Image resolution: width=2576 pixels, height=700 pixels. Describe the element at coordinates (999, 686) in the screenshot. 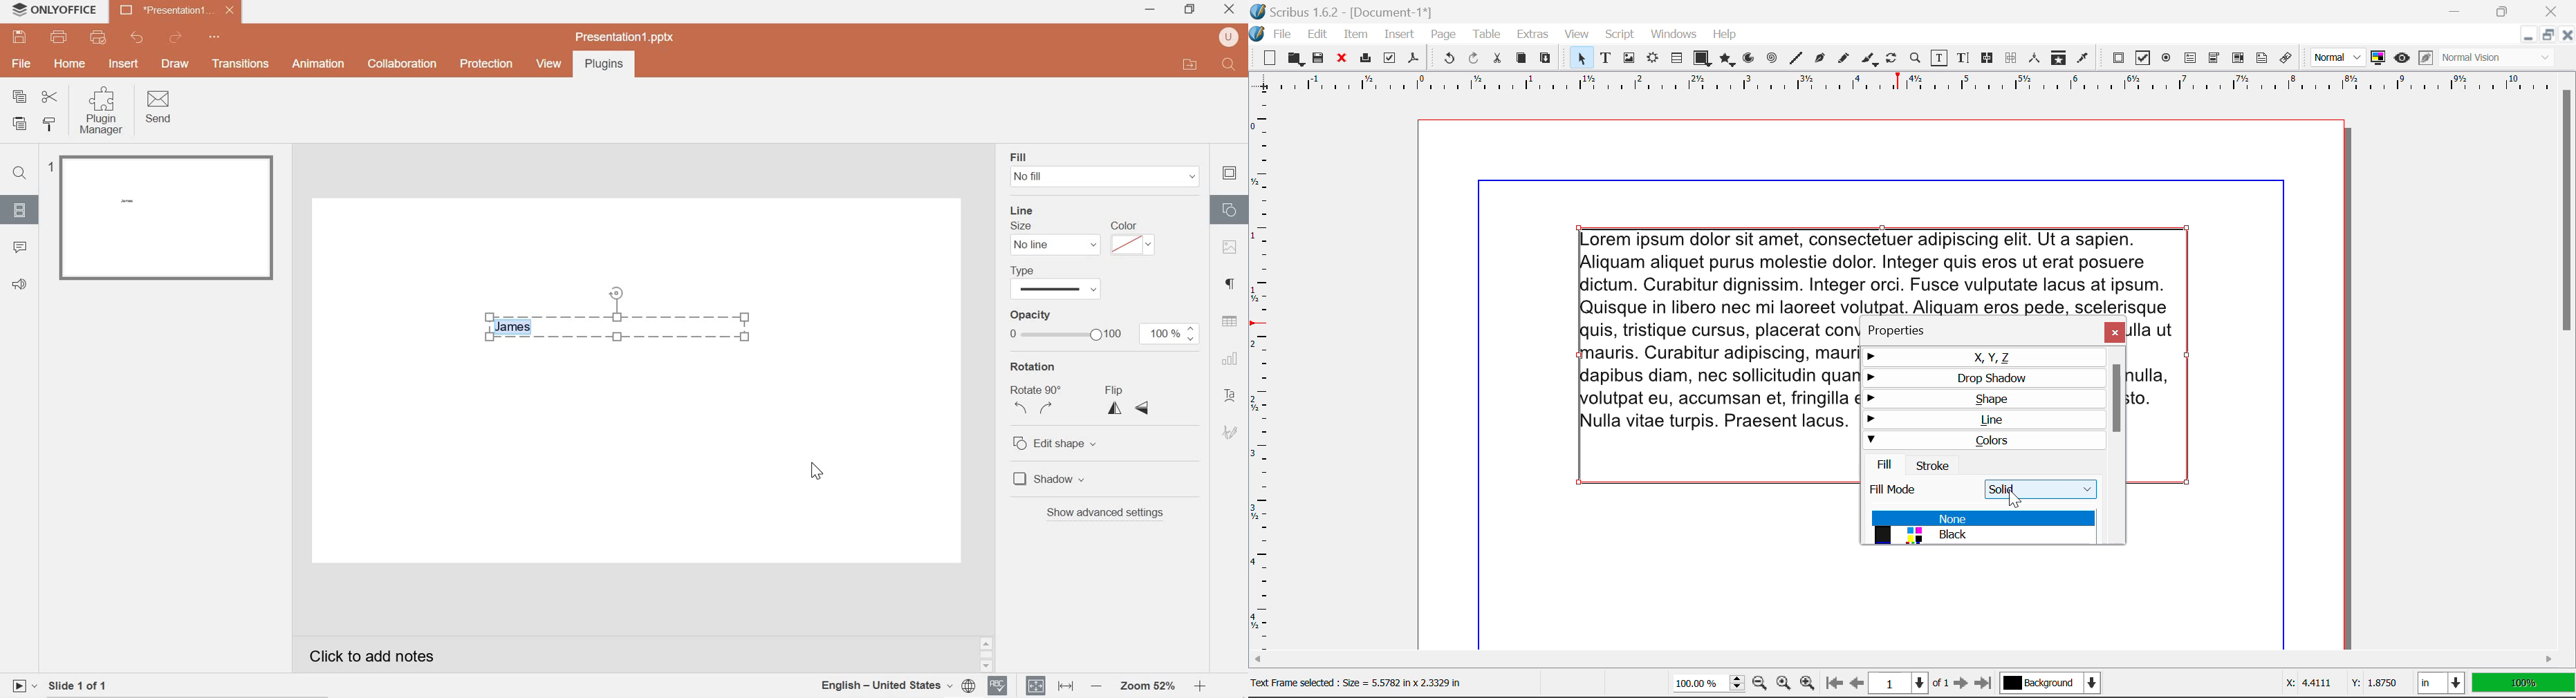

I see `spell checker` at that location.